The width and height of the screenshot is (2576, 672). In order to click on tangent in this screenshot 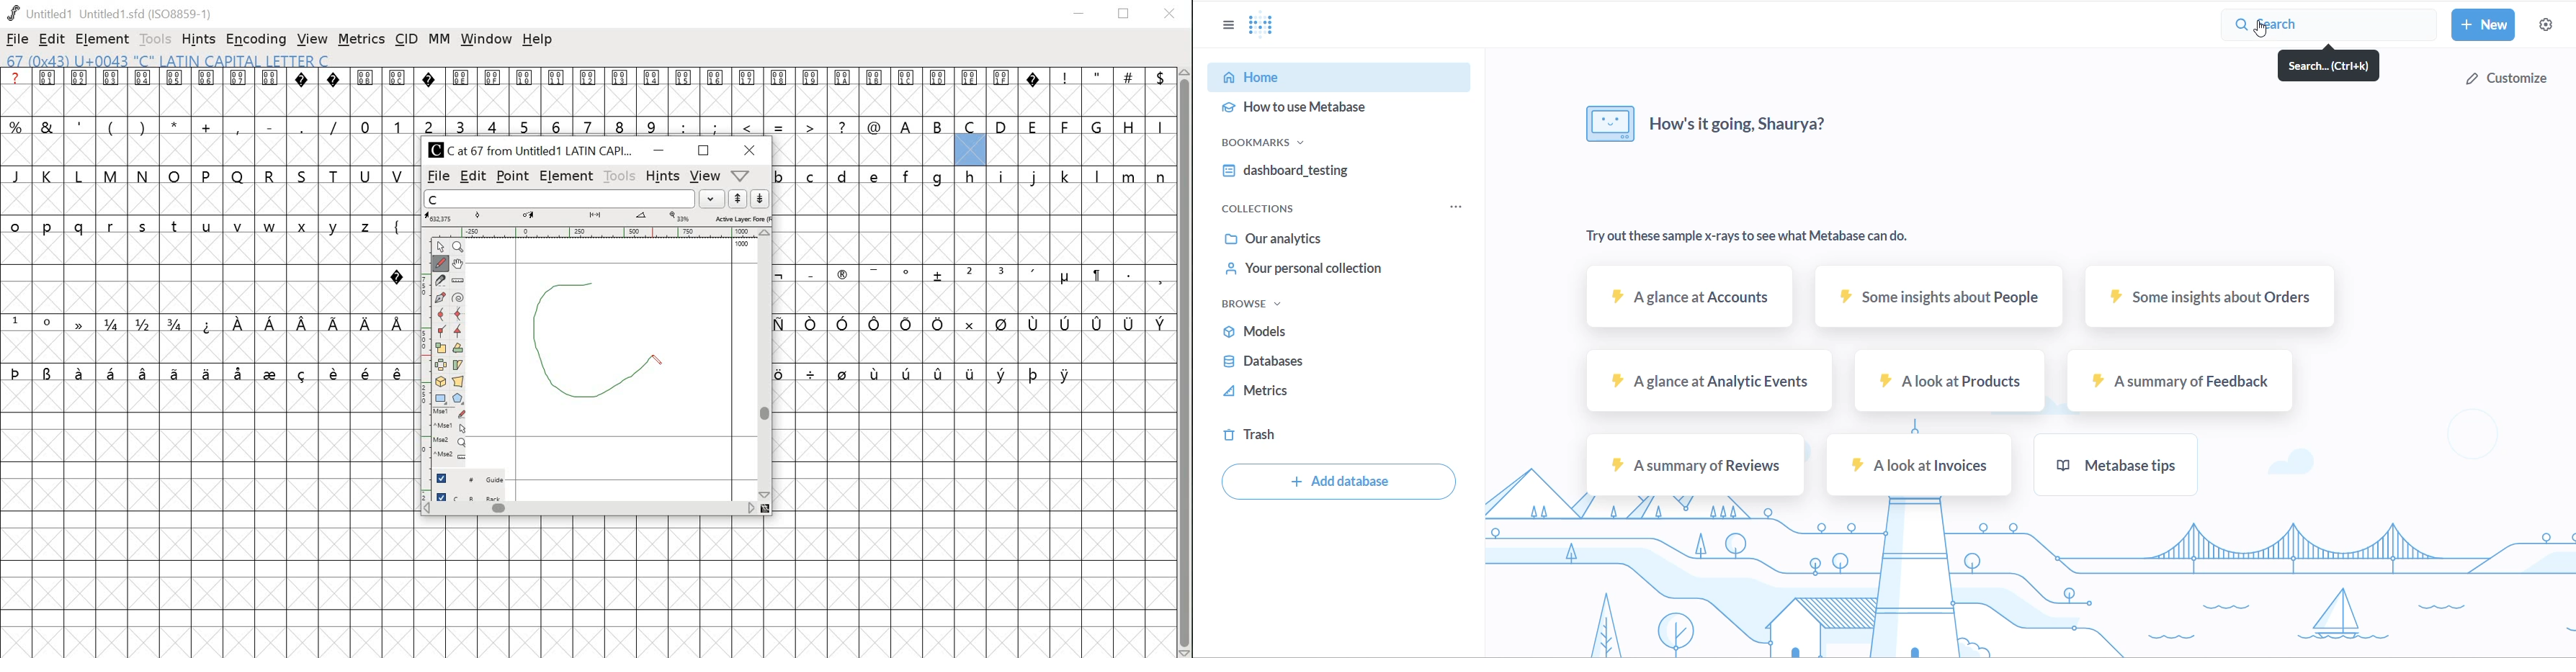, I will do `click(459, 333)`.